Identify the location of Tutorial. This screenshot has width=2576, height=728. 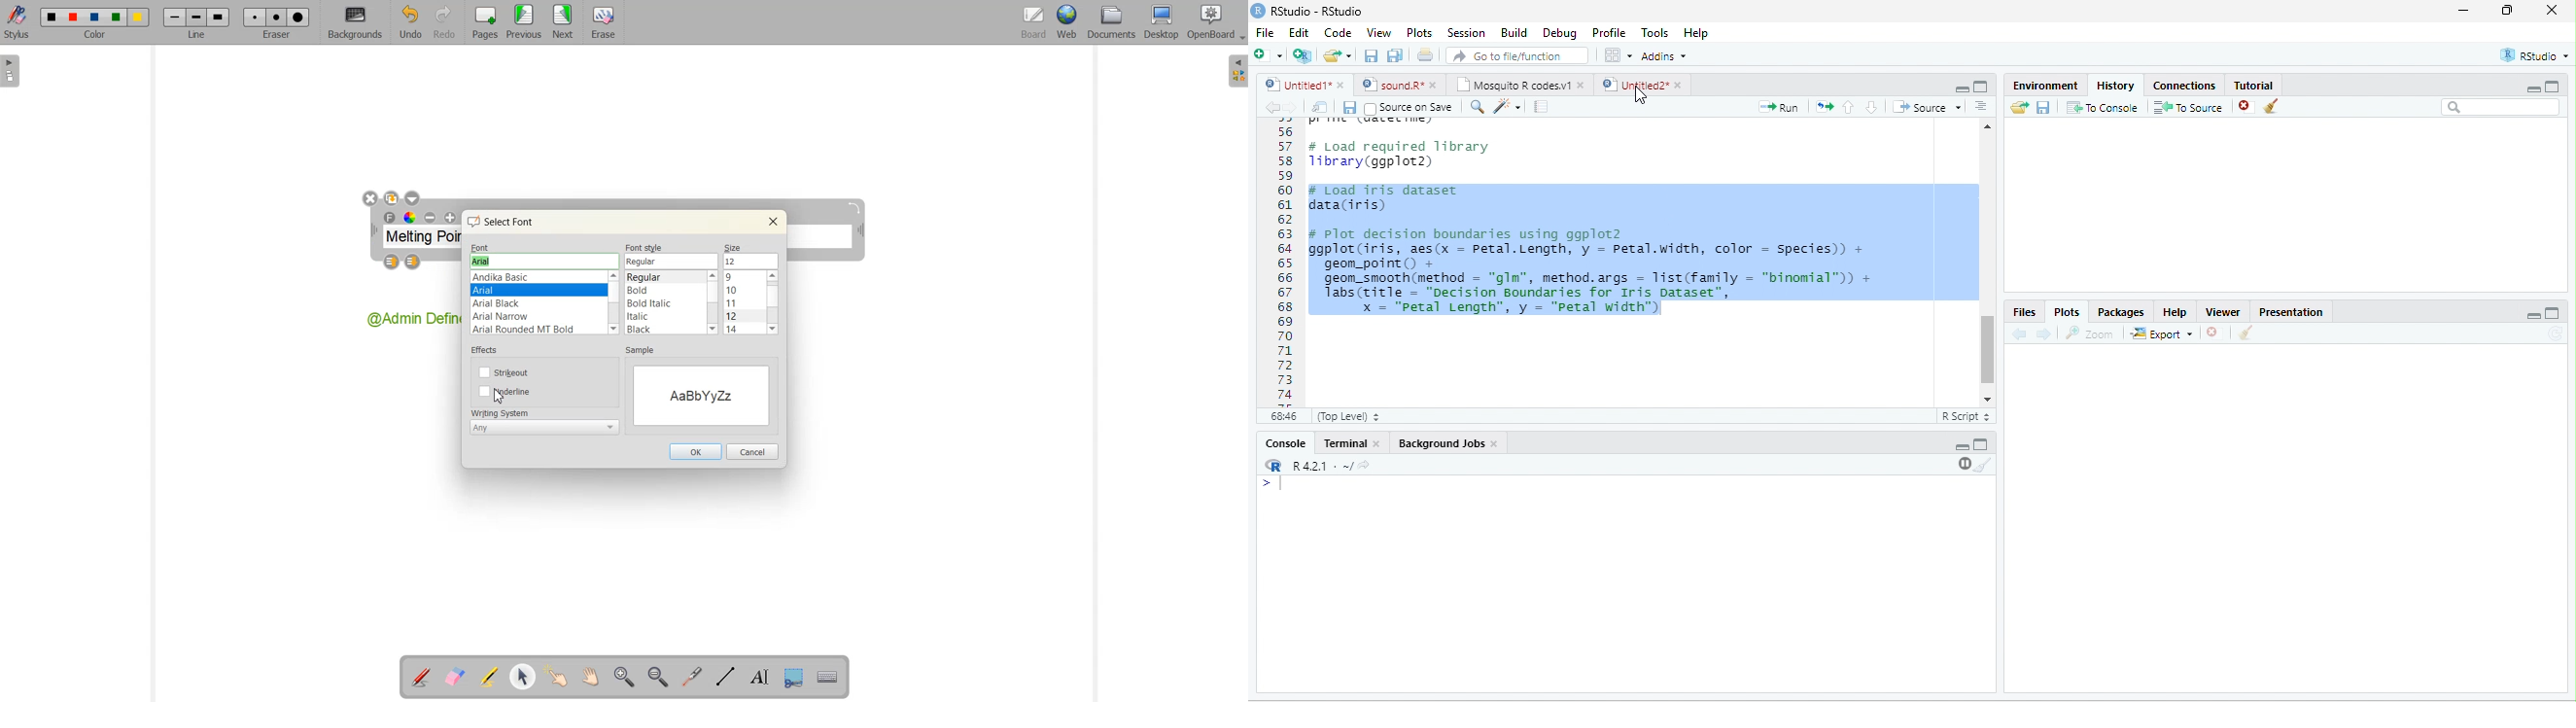
(2254, 86).